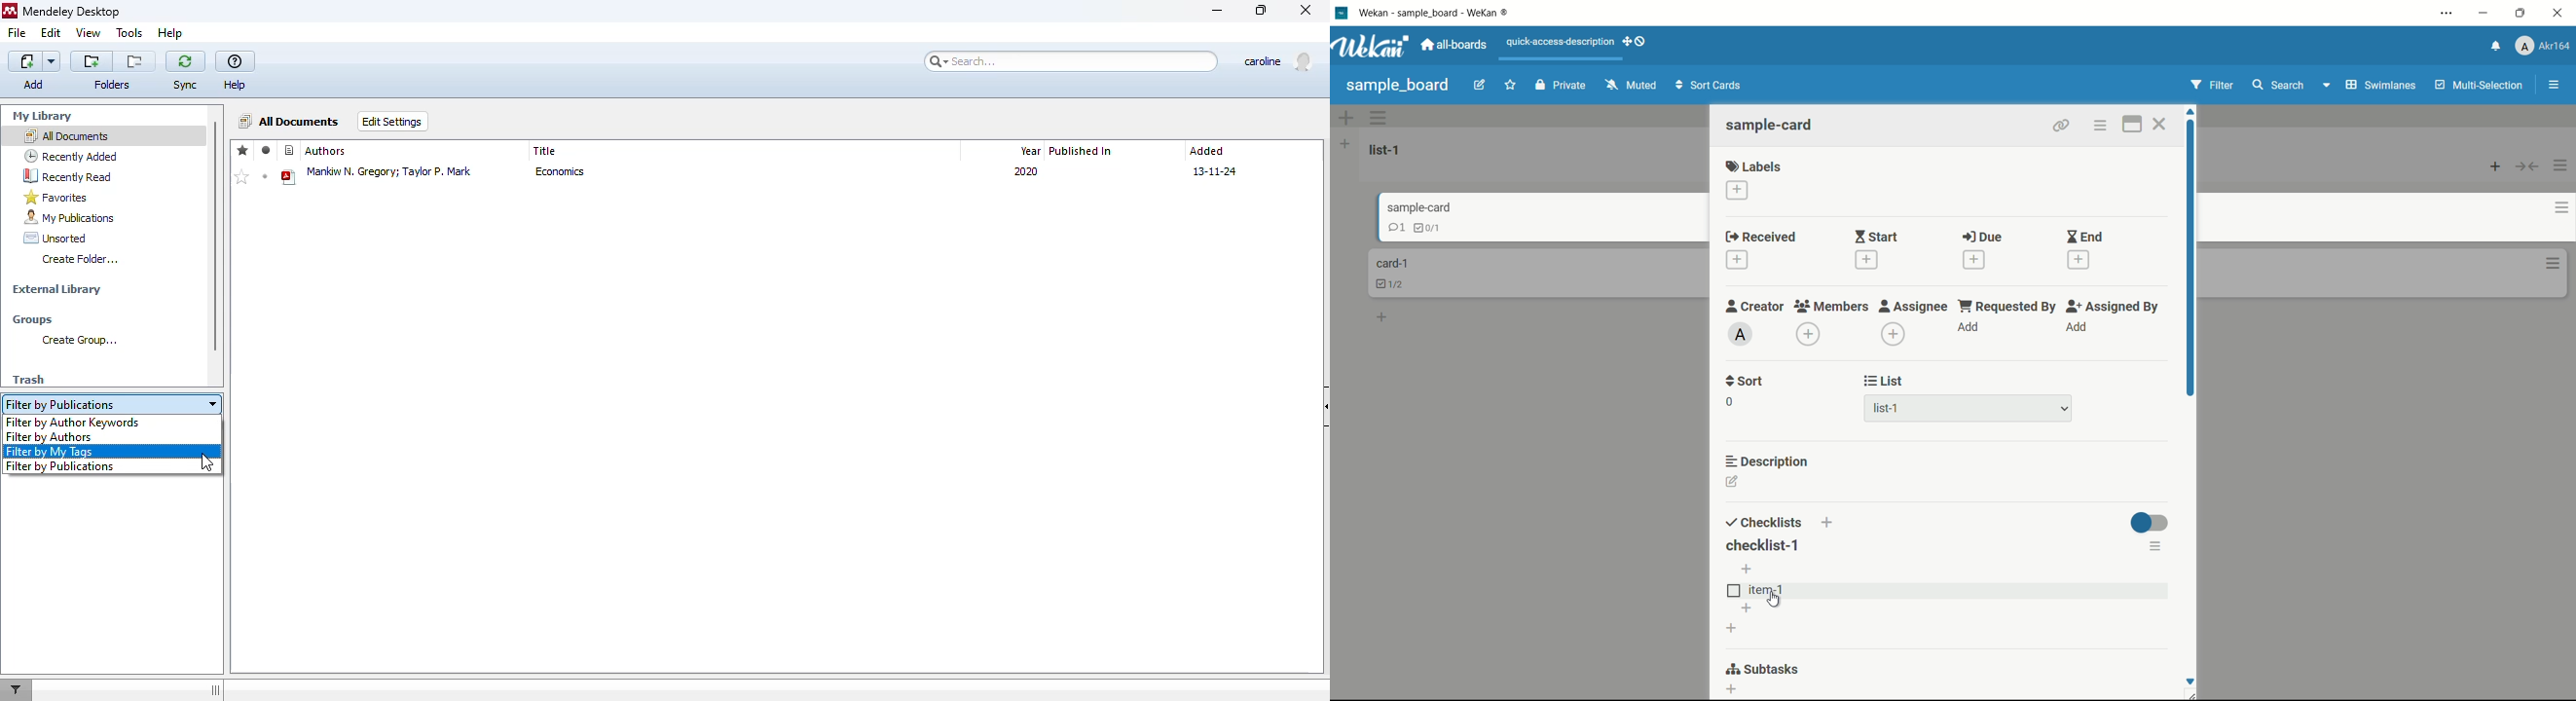 The height and width of the screenshot is (728, 2576). I want to click on toggle hide/show, so click(214, 689).